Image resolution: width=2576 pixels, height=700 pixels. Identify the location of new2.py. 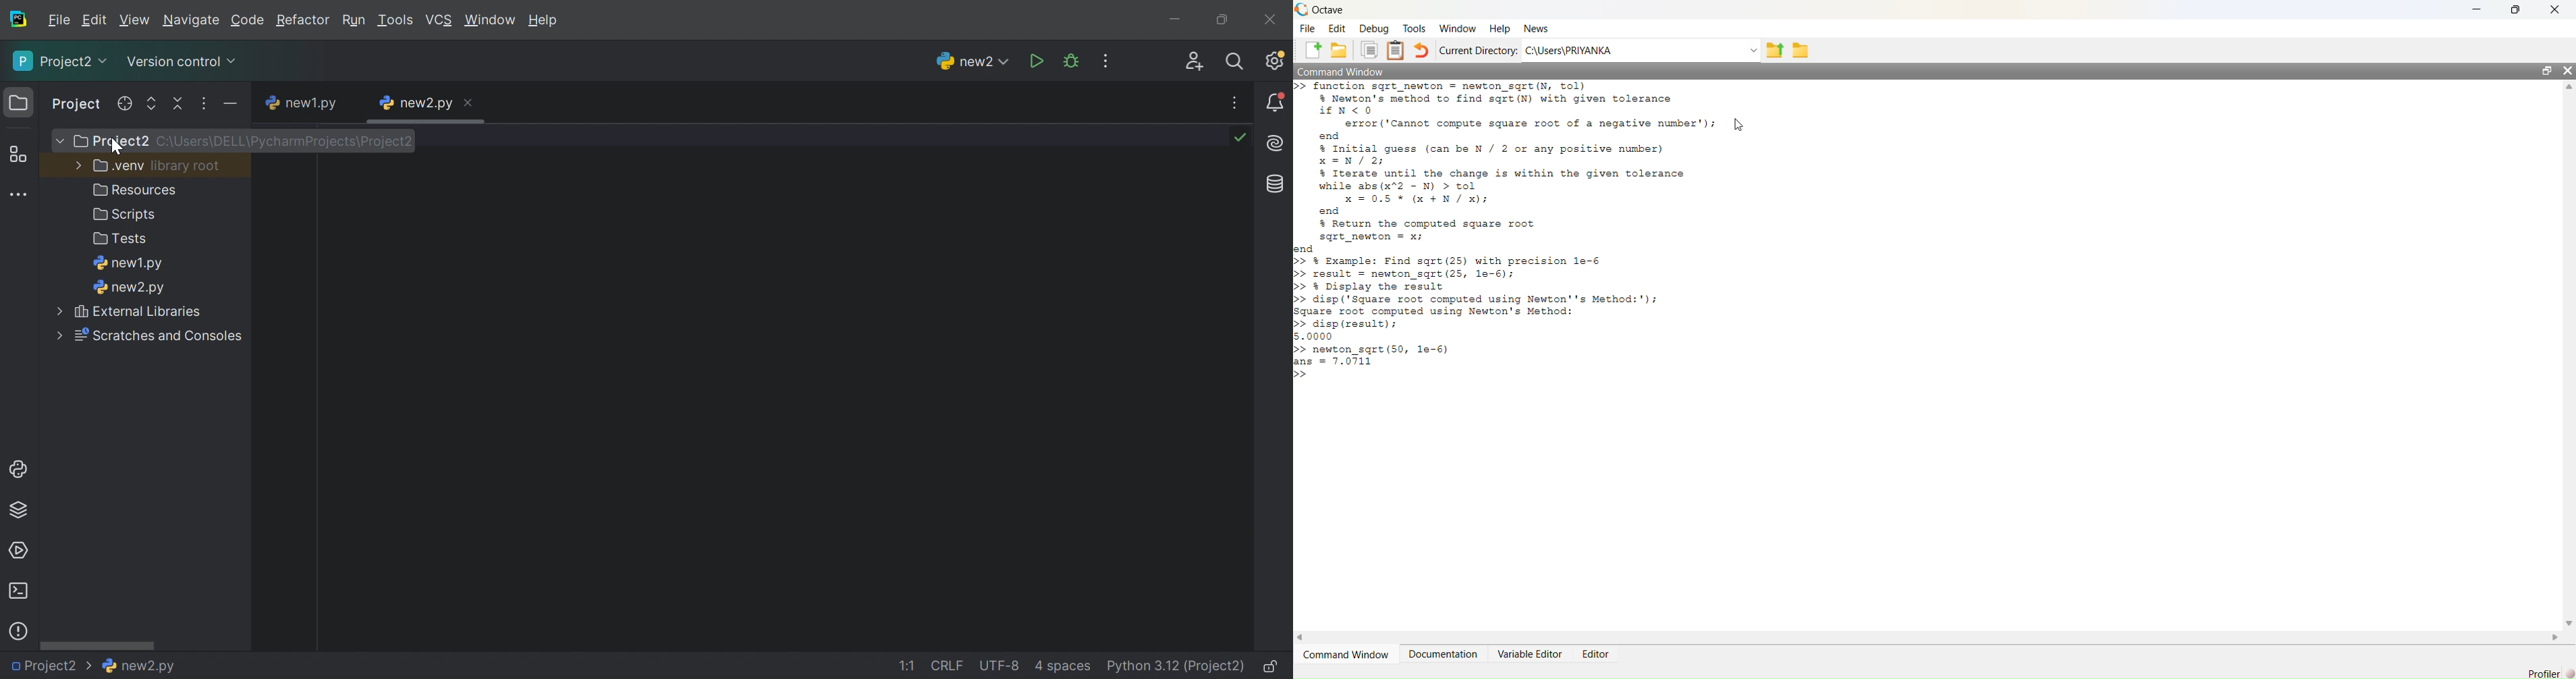
(414, 103).